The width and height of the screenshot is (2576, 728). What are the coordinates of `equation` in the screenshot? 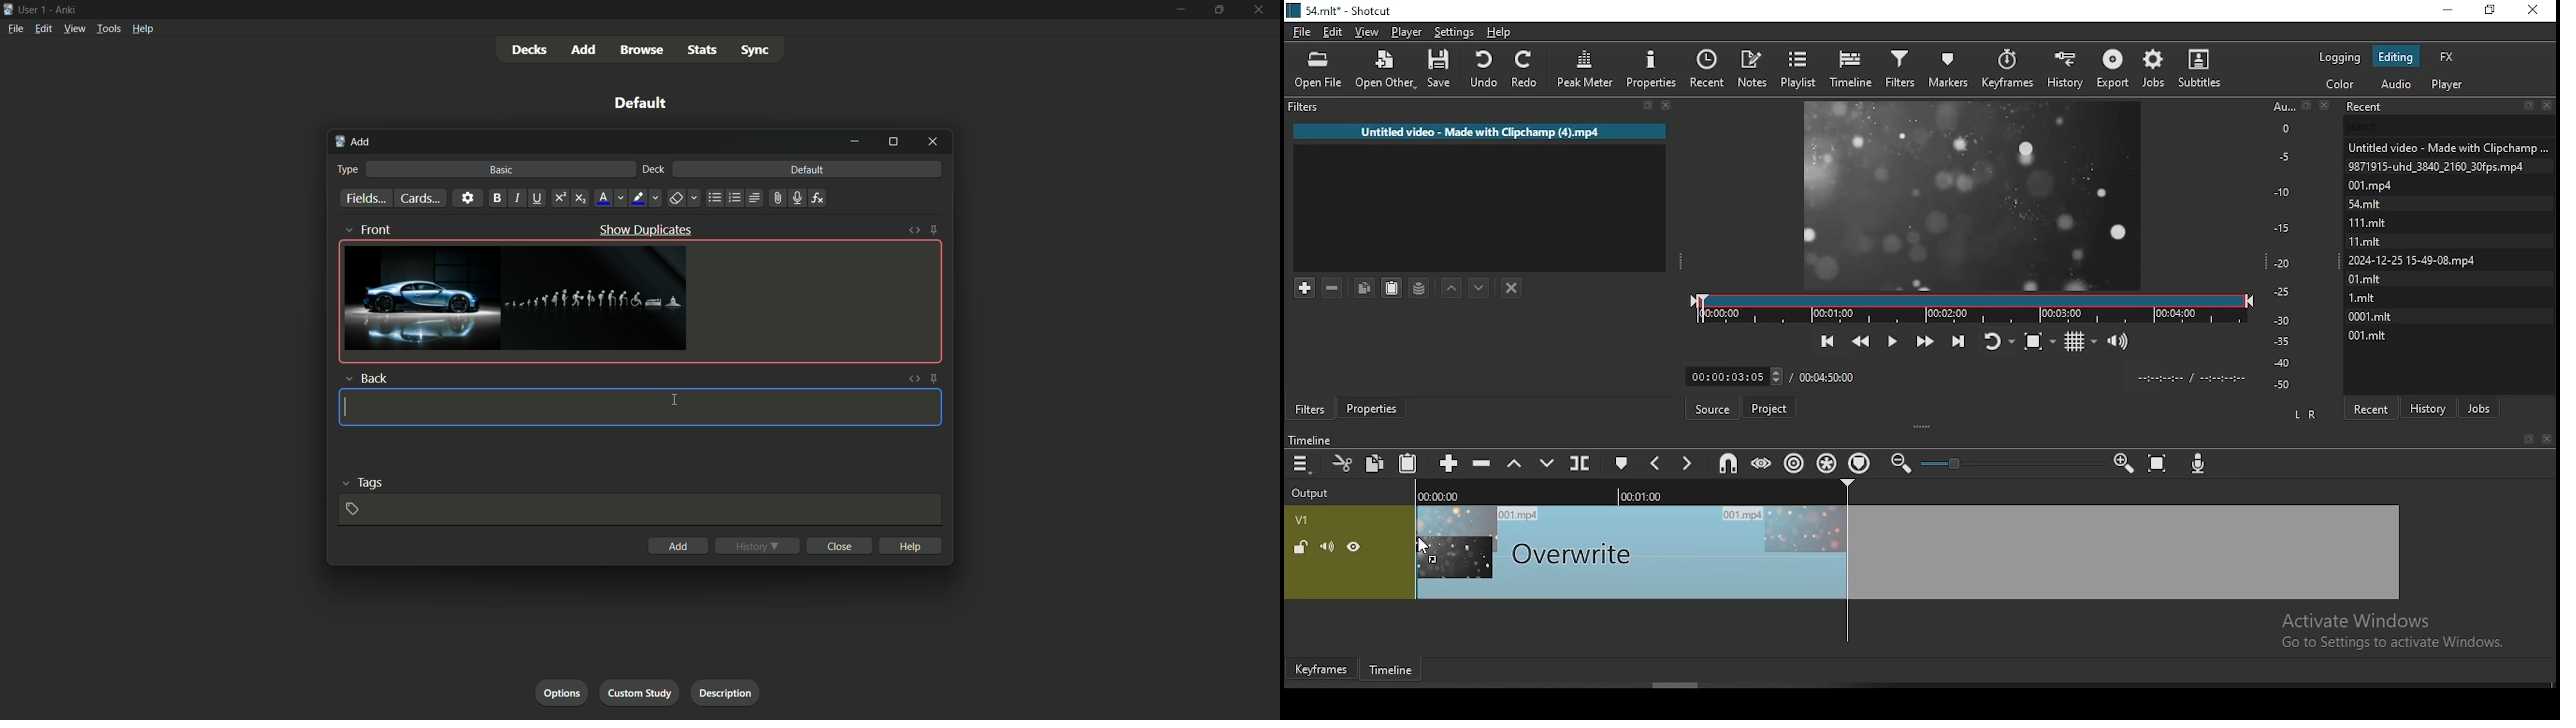 It's located at (818, 197).